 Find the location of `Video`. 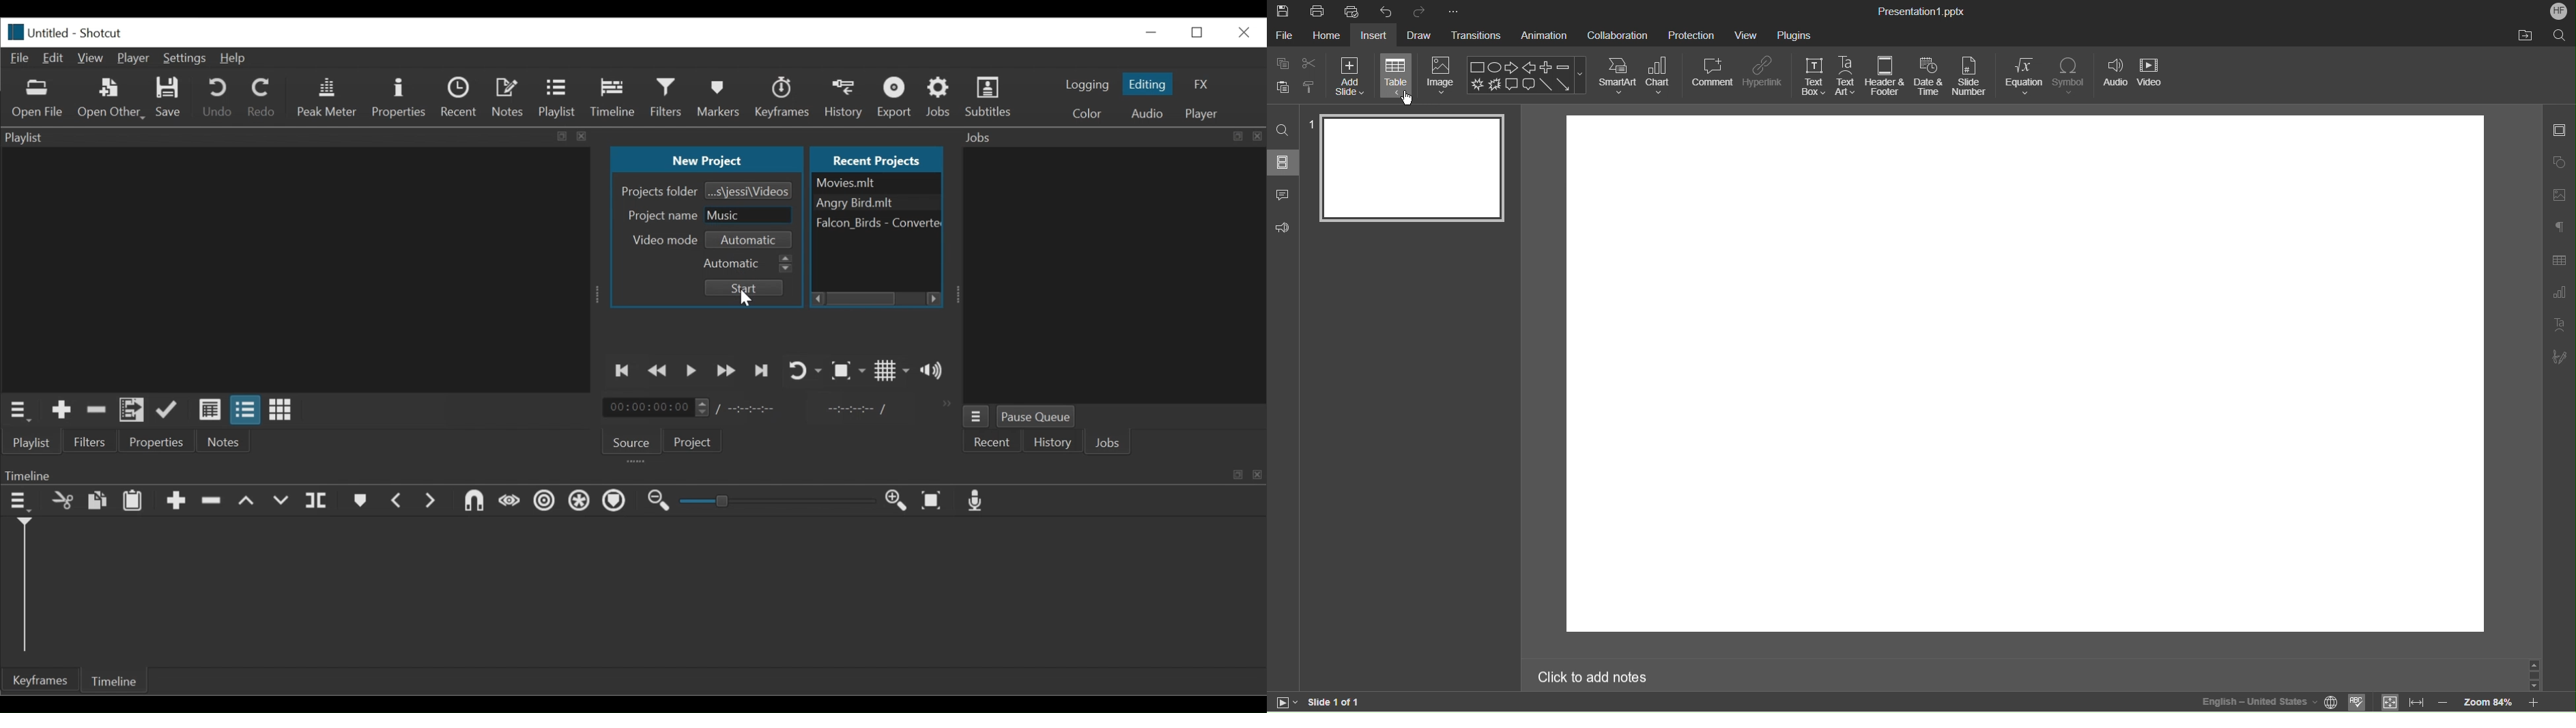

Video is located at coordinates (2151, 75).